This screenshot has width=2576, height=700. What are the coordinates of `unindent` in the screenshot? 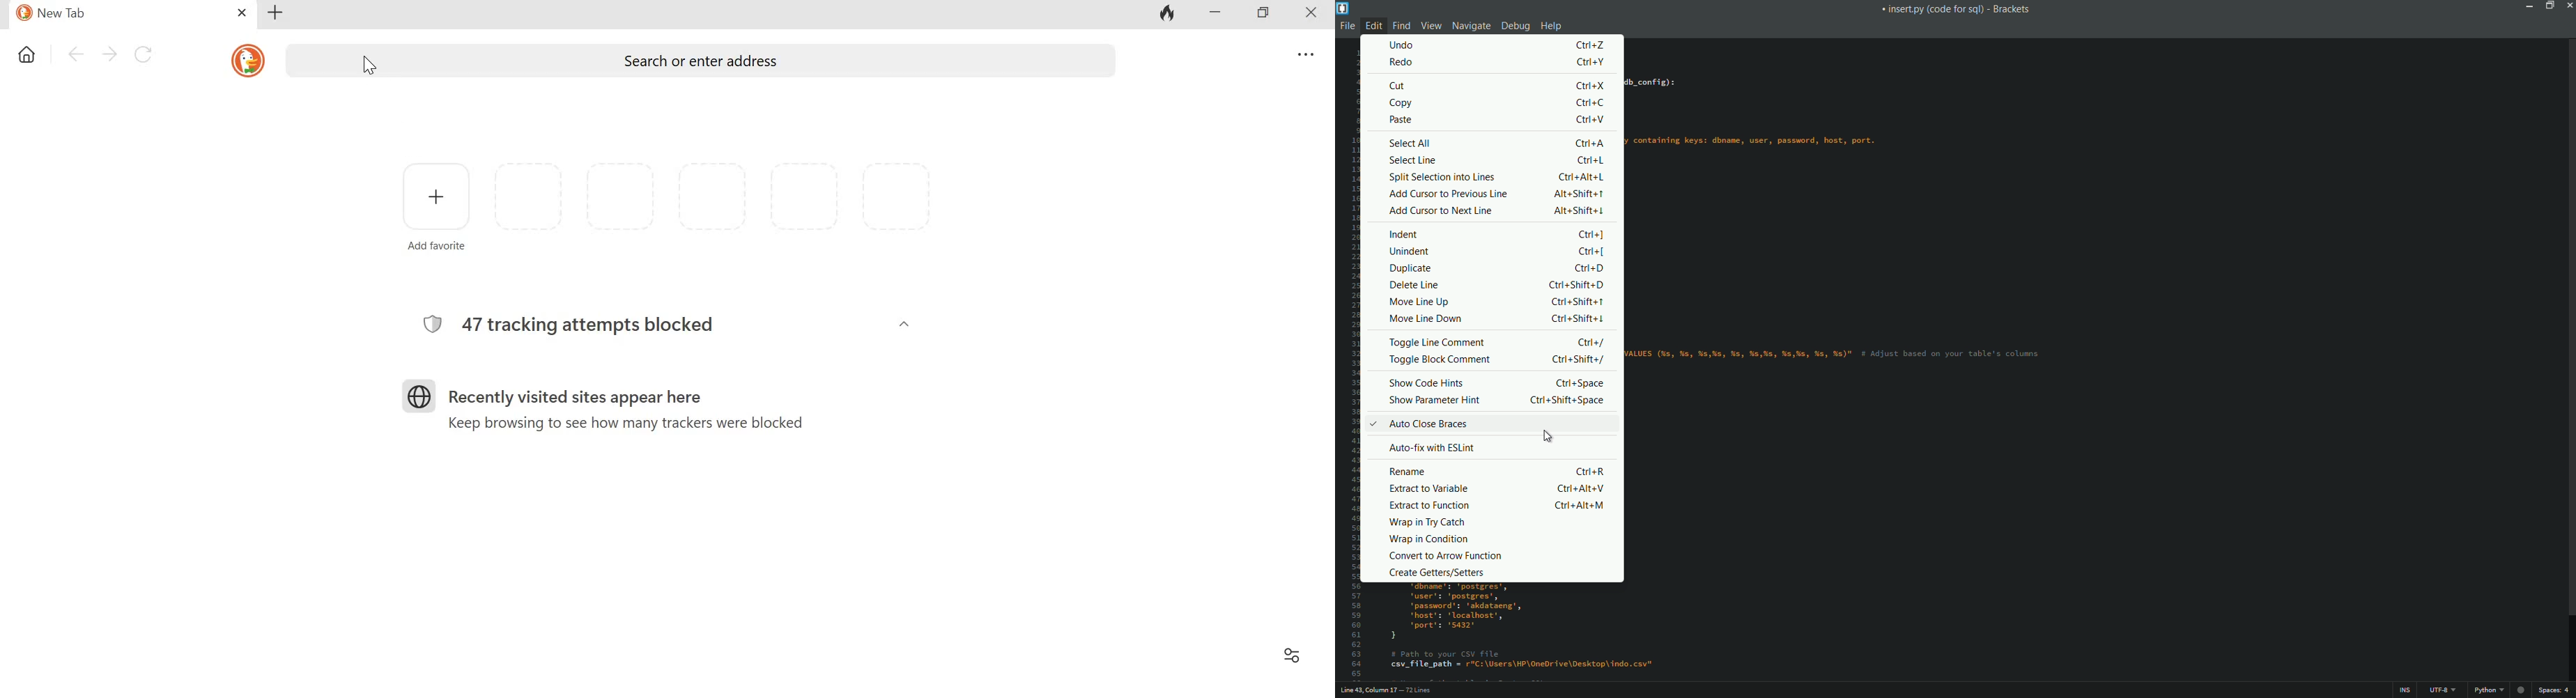 It's located at (1409, 251).